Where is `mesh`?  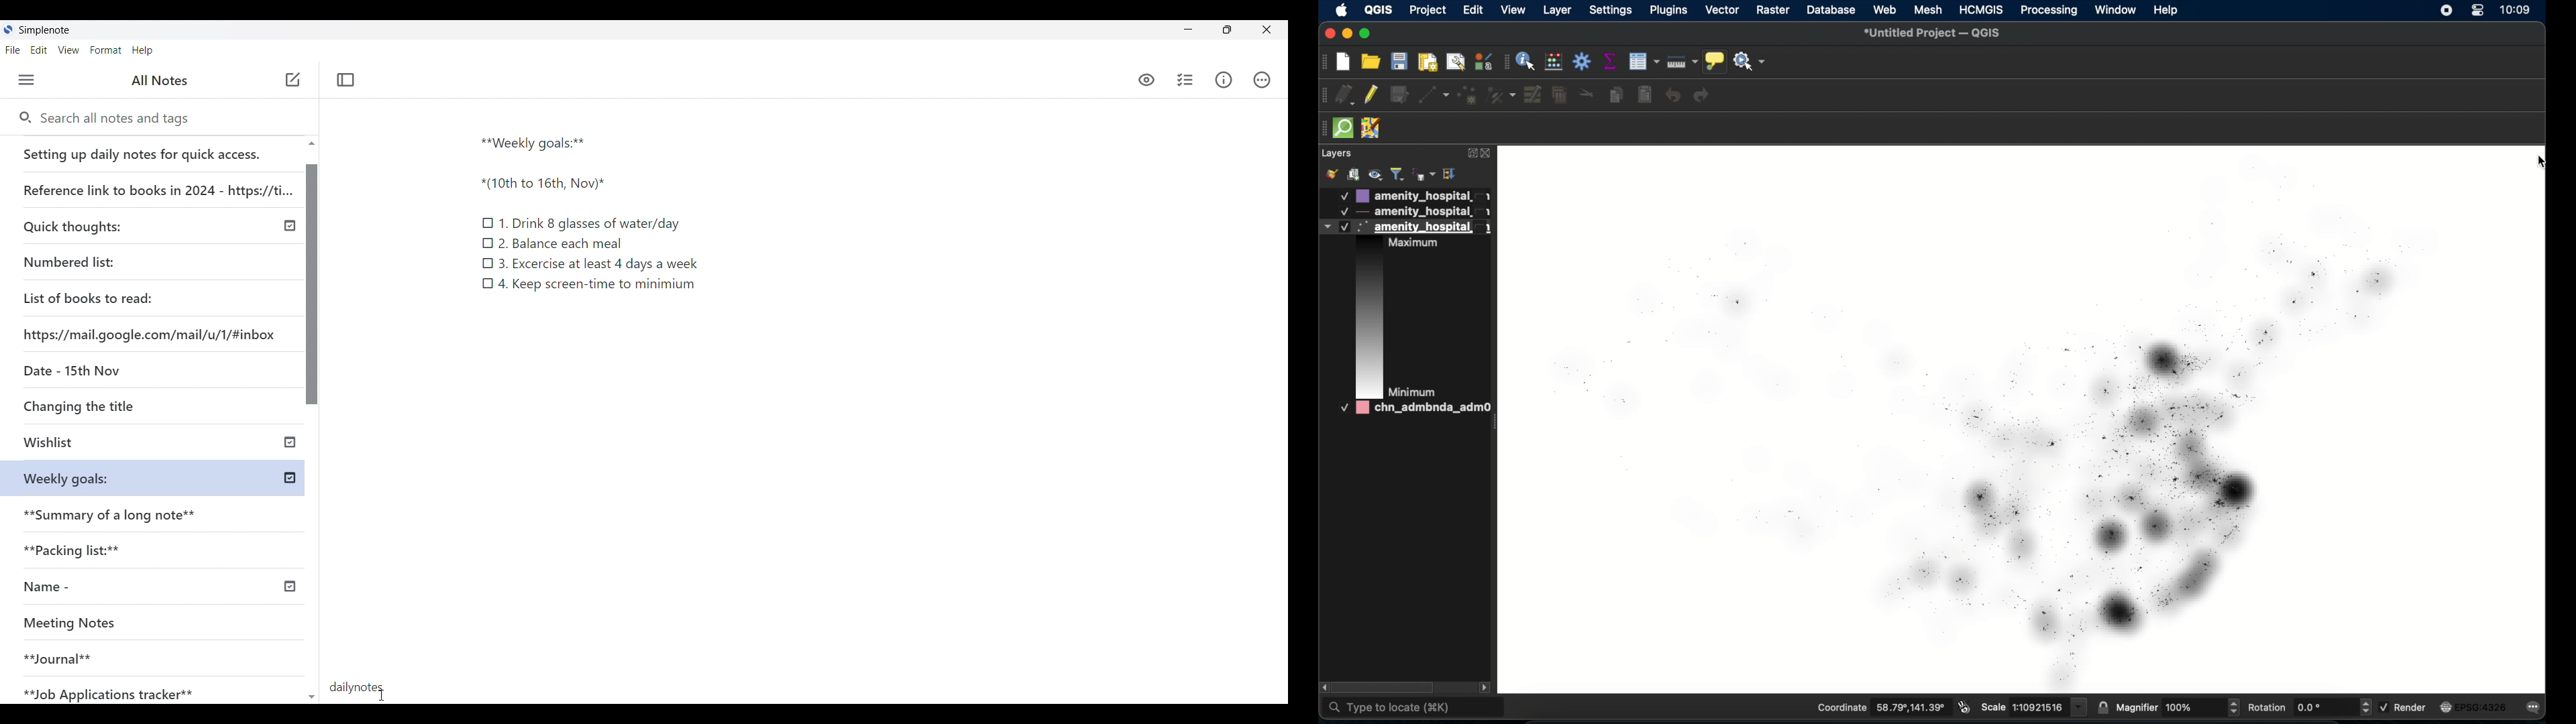 mesh is located at coordinates (1928, 9).